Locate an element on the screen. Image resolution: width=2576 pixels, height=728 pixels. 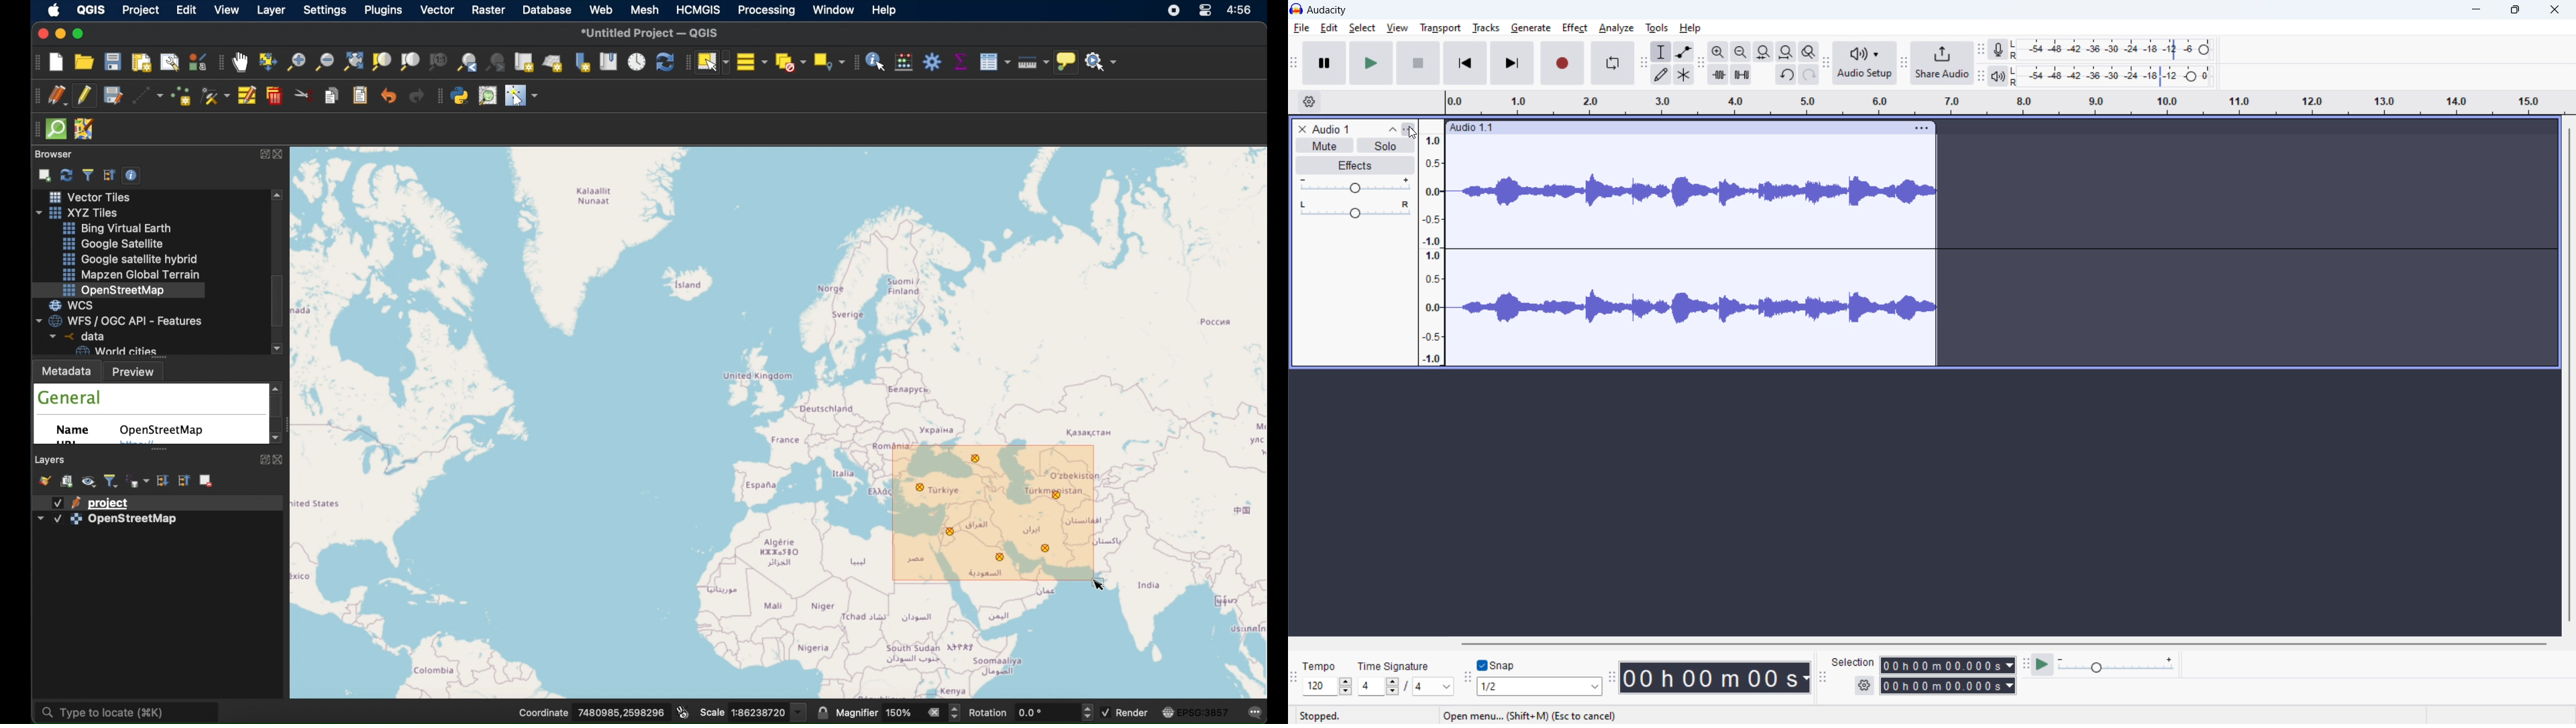
control center is located at coordinates (1207, 12).